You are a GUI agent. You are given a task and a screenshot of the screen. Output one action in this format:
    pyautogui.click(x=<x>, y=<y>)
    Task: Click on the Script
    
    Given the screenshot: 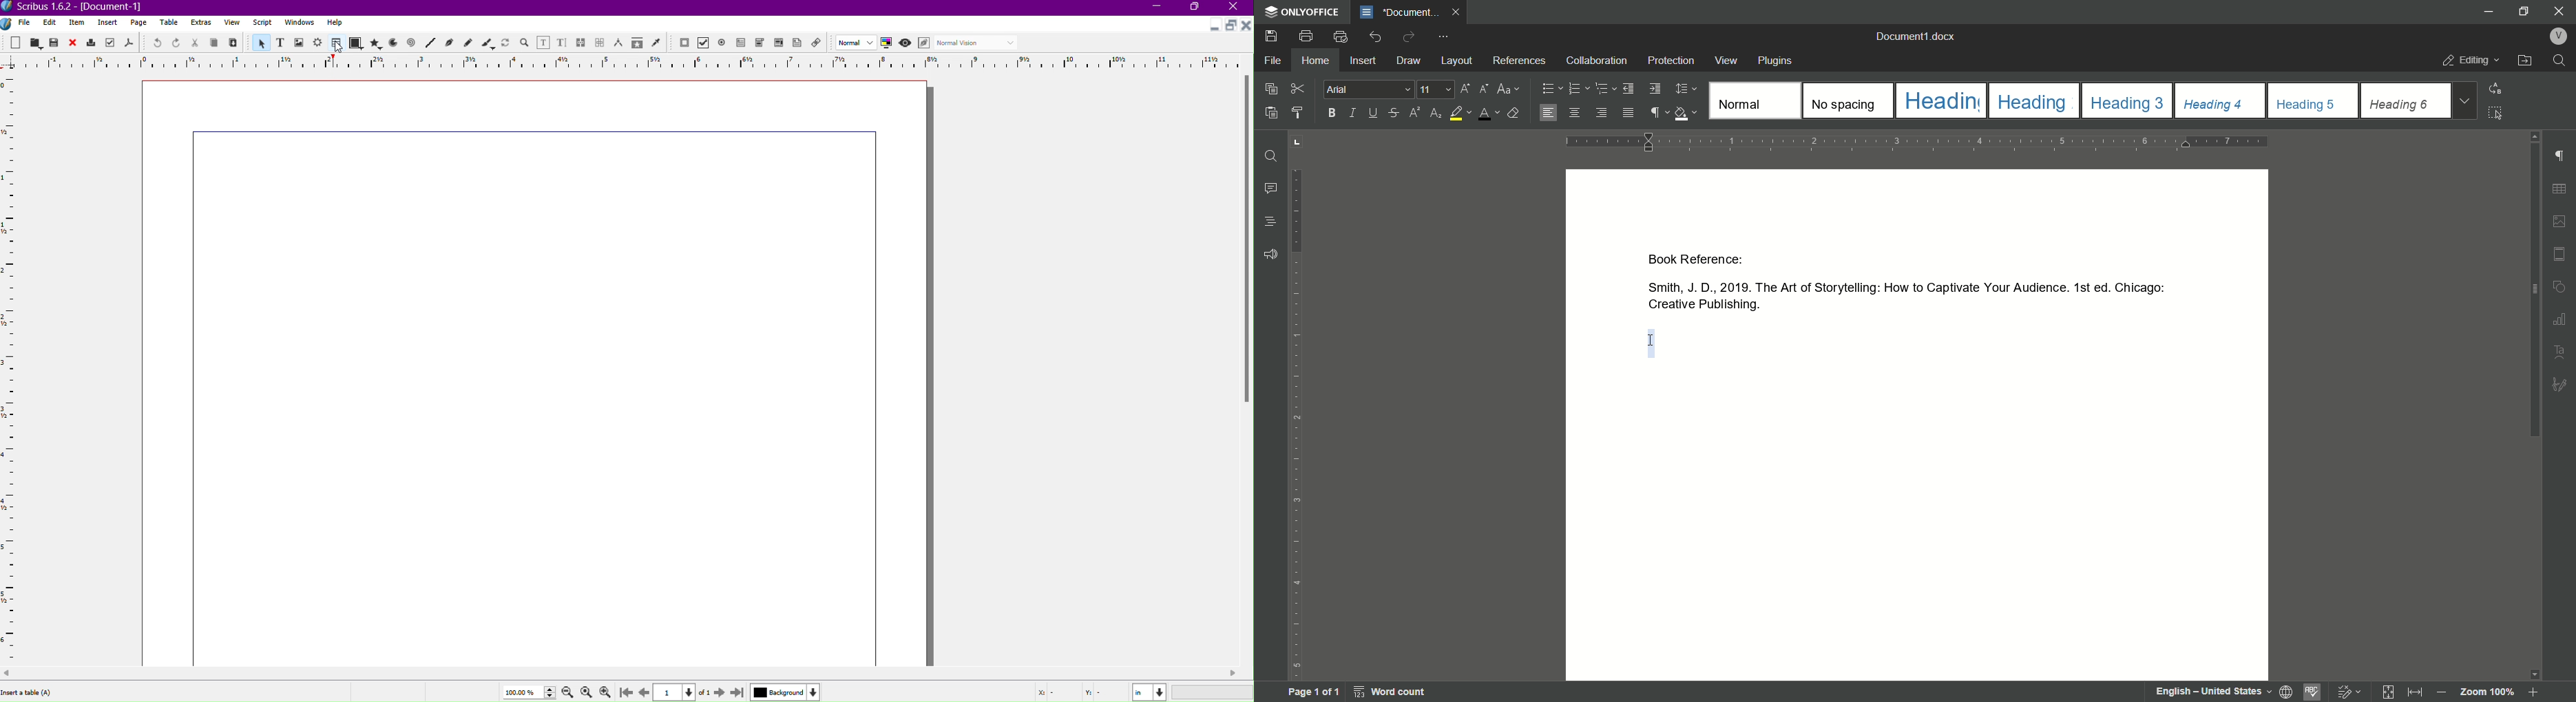 What is the action you would take?
    pyautogui.click(x=262, y=23)
    